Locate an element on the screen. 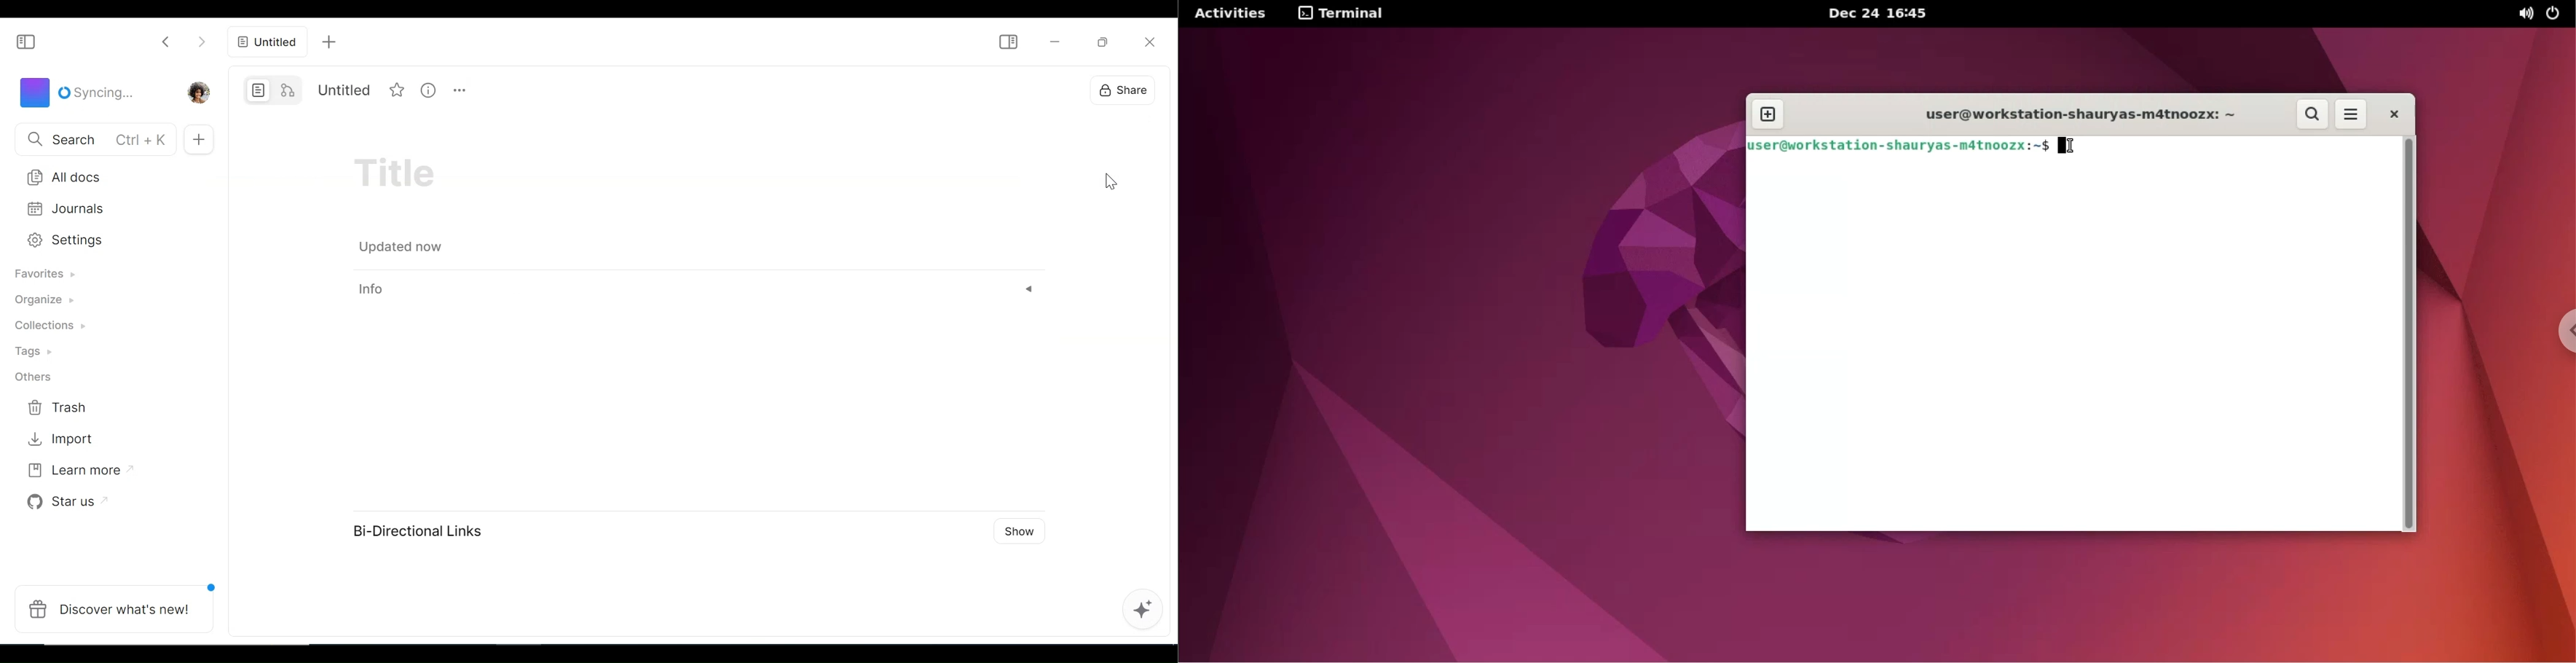  Current Tab is located at coordinates (268, 44).